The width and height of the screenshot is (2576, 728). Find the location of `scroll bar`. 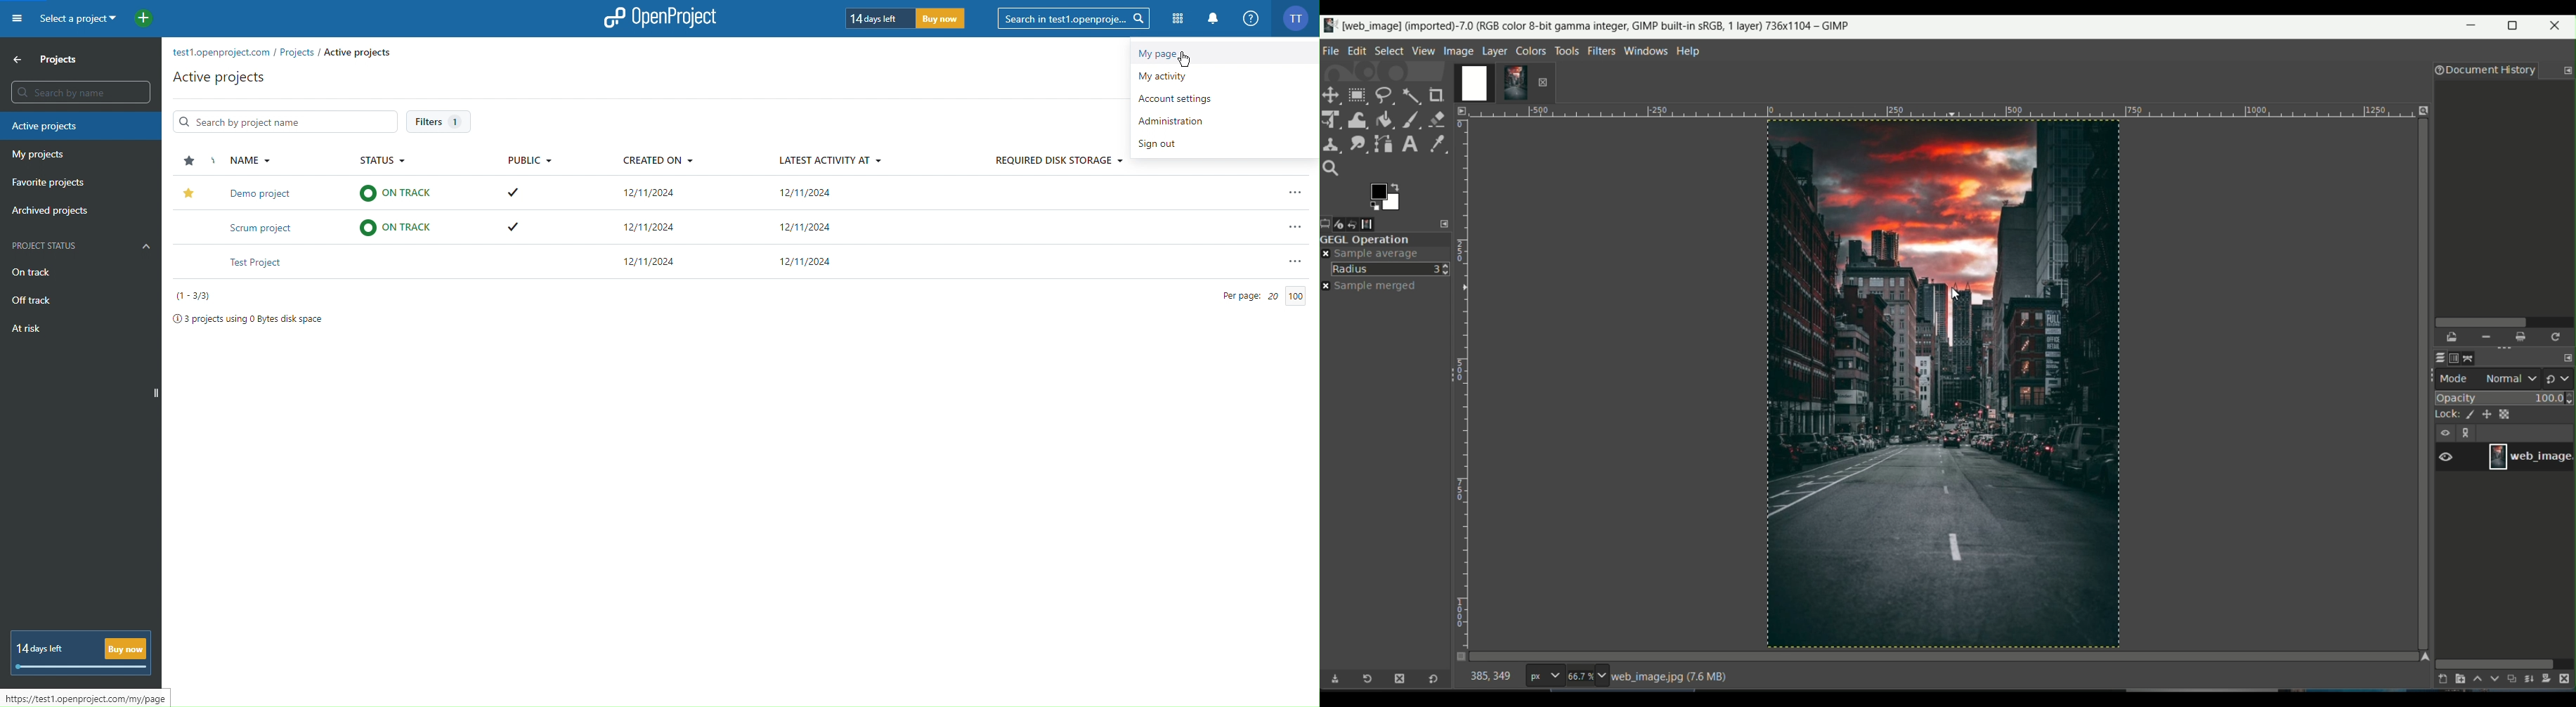

scroll bar is located at coordinates (2495, 662).